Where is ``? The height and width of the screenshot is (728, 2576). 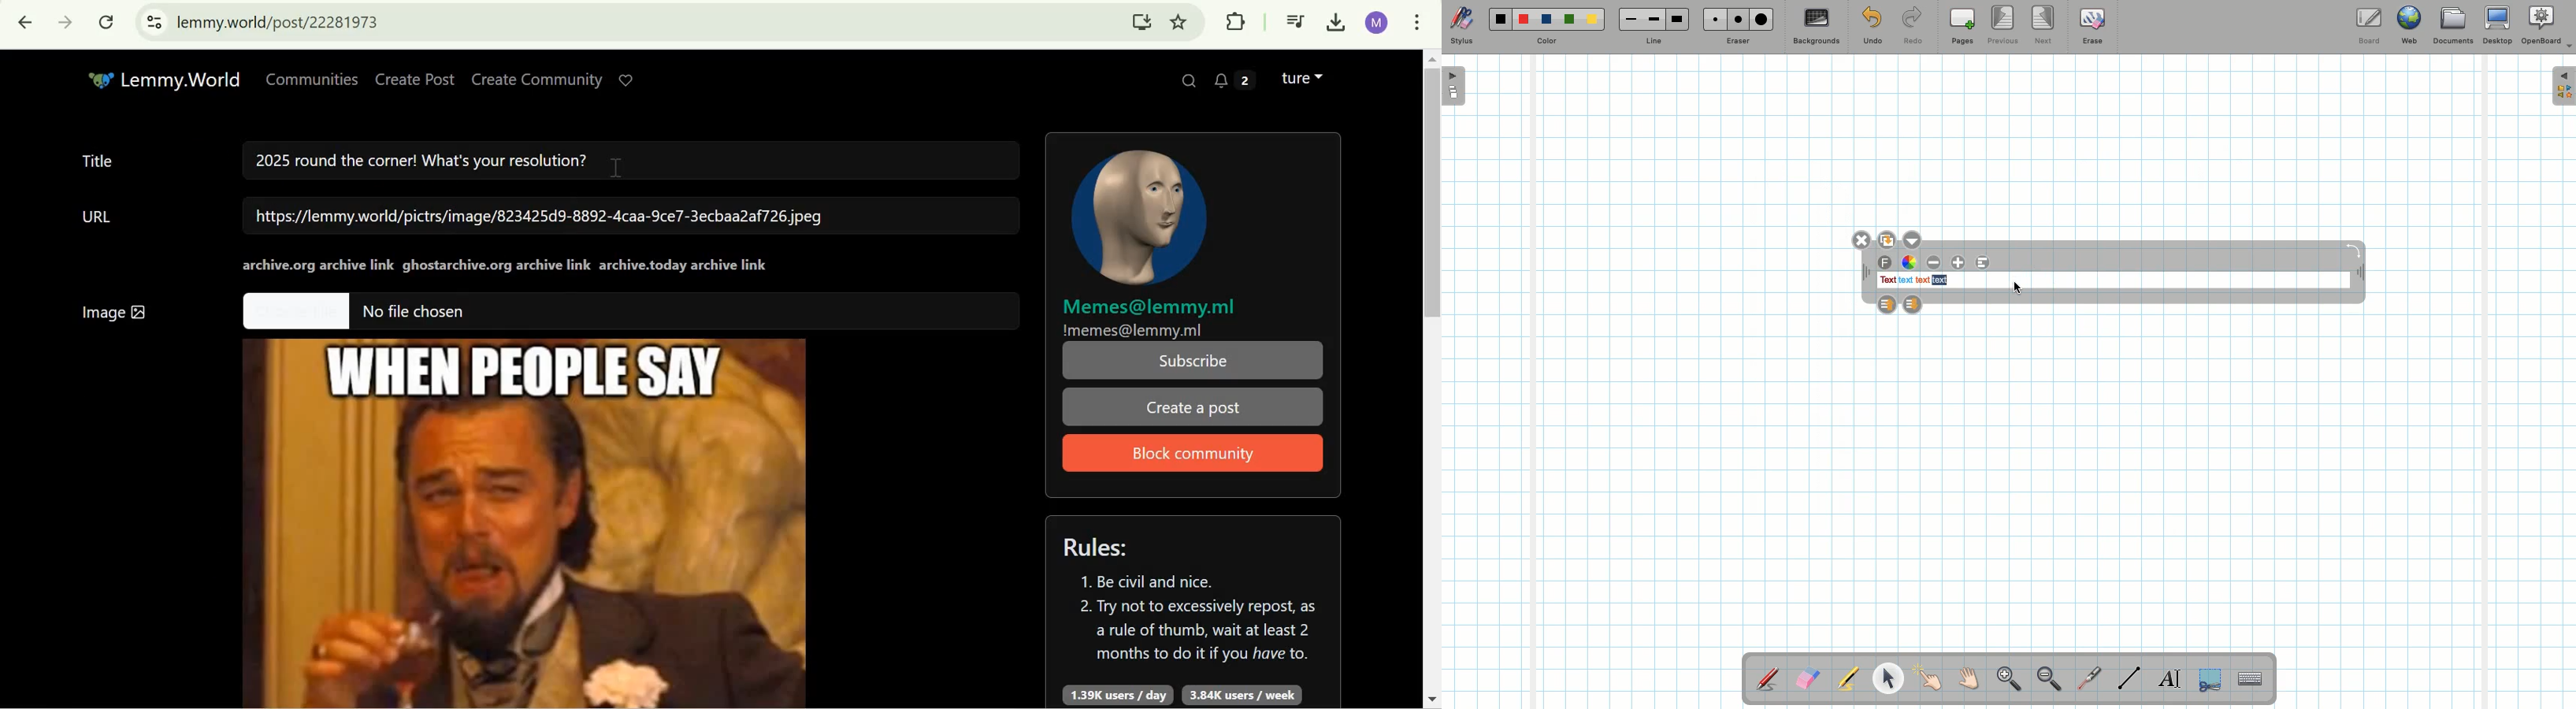  is located at coordinates (98, 78).